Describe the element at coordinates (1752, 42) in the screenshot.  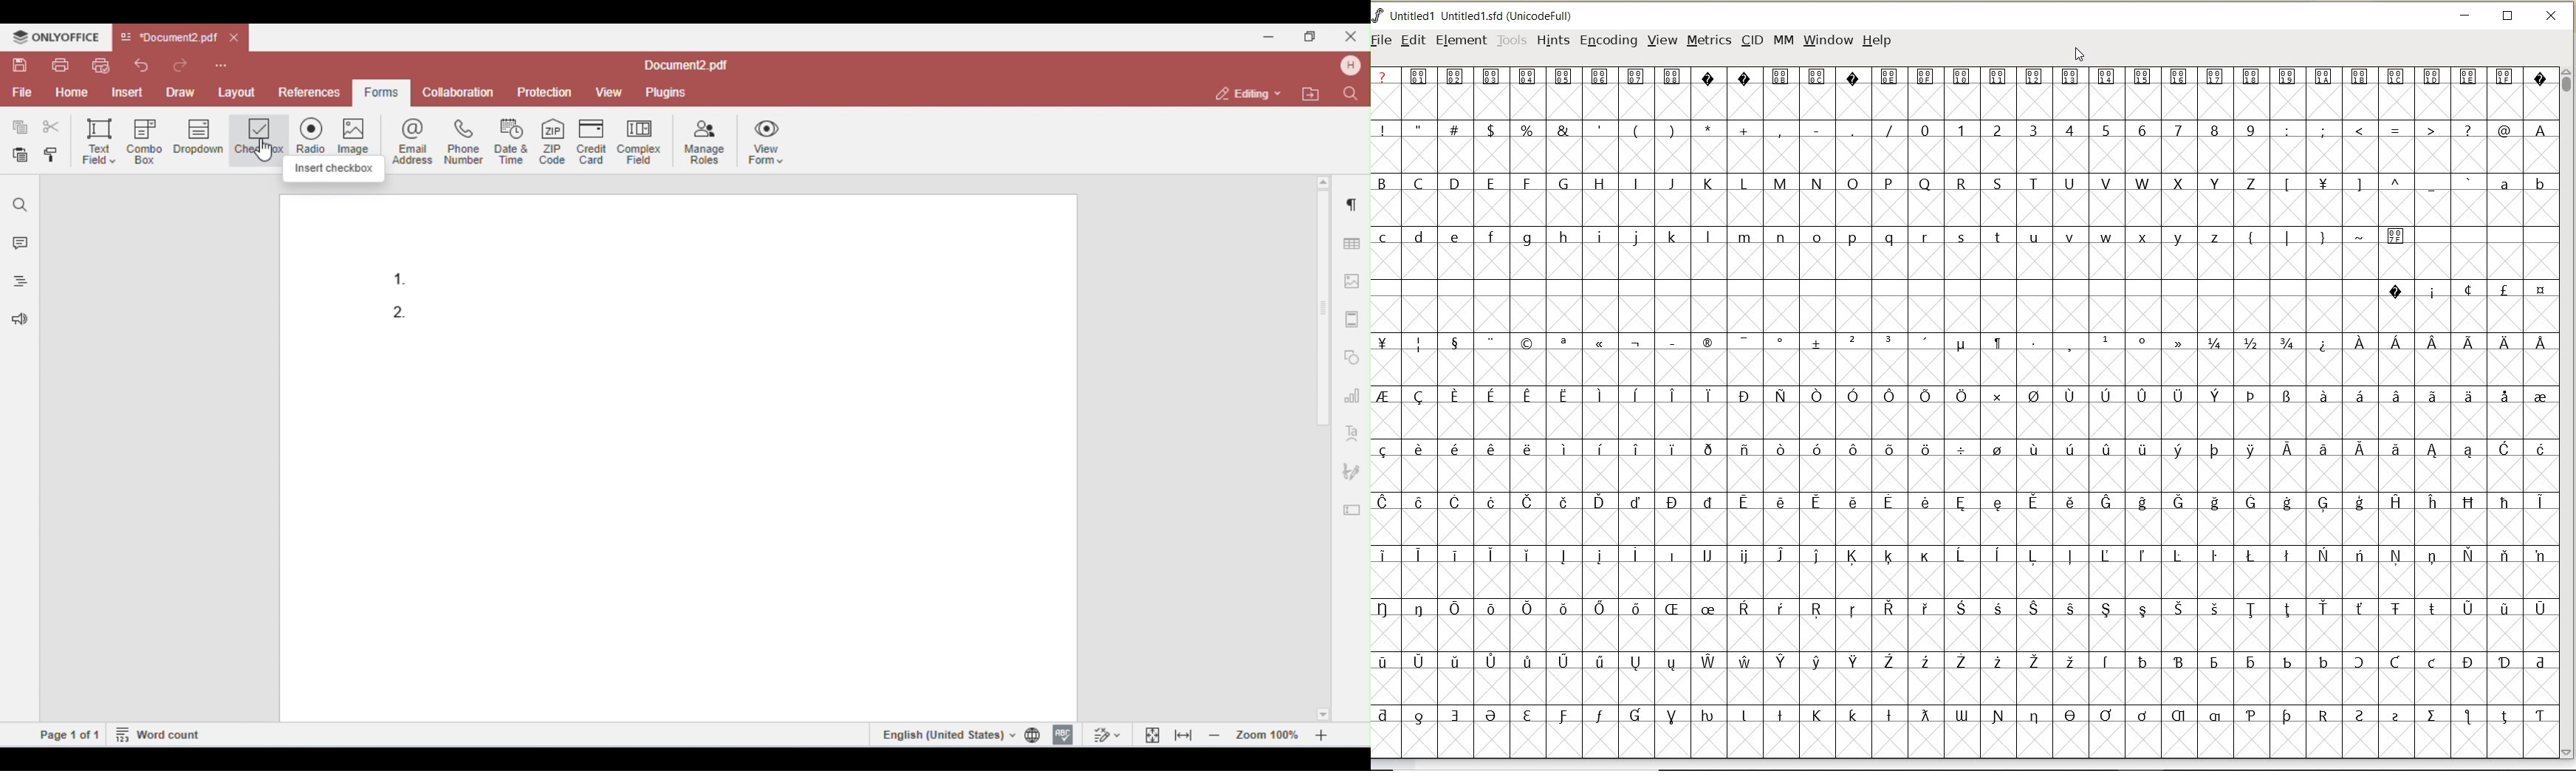
I see `CID` at that location.